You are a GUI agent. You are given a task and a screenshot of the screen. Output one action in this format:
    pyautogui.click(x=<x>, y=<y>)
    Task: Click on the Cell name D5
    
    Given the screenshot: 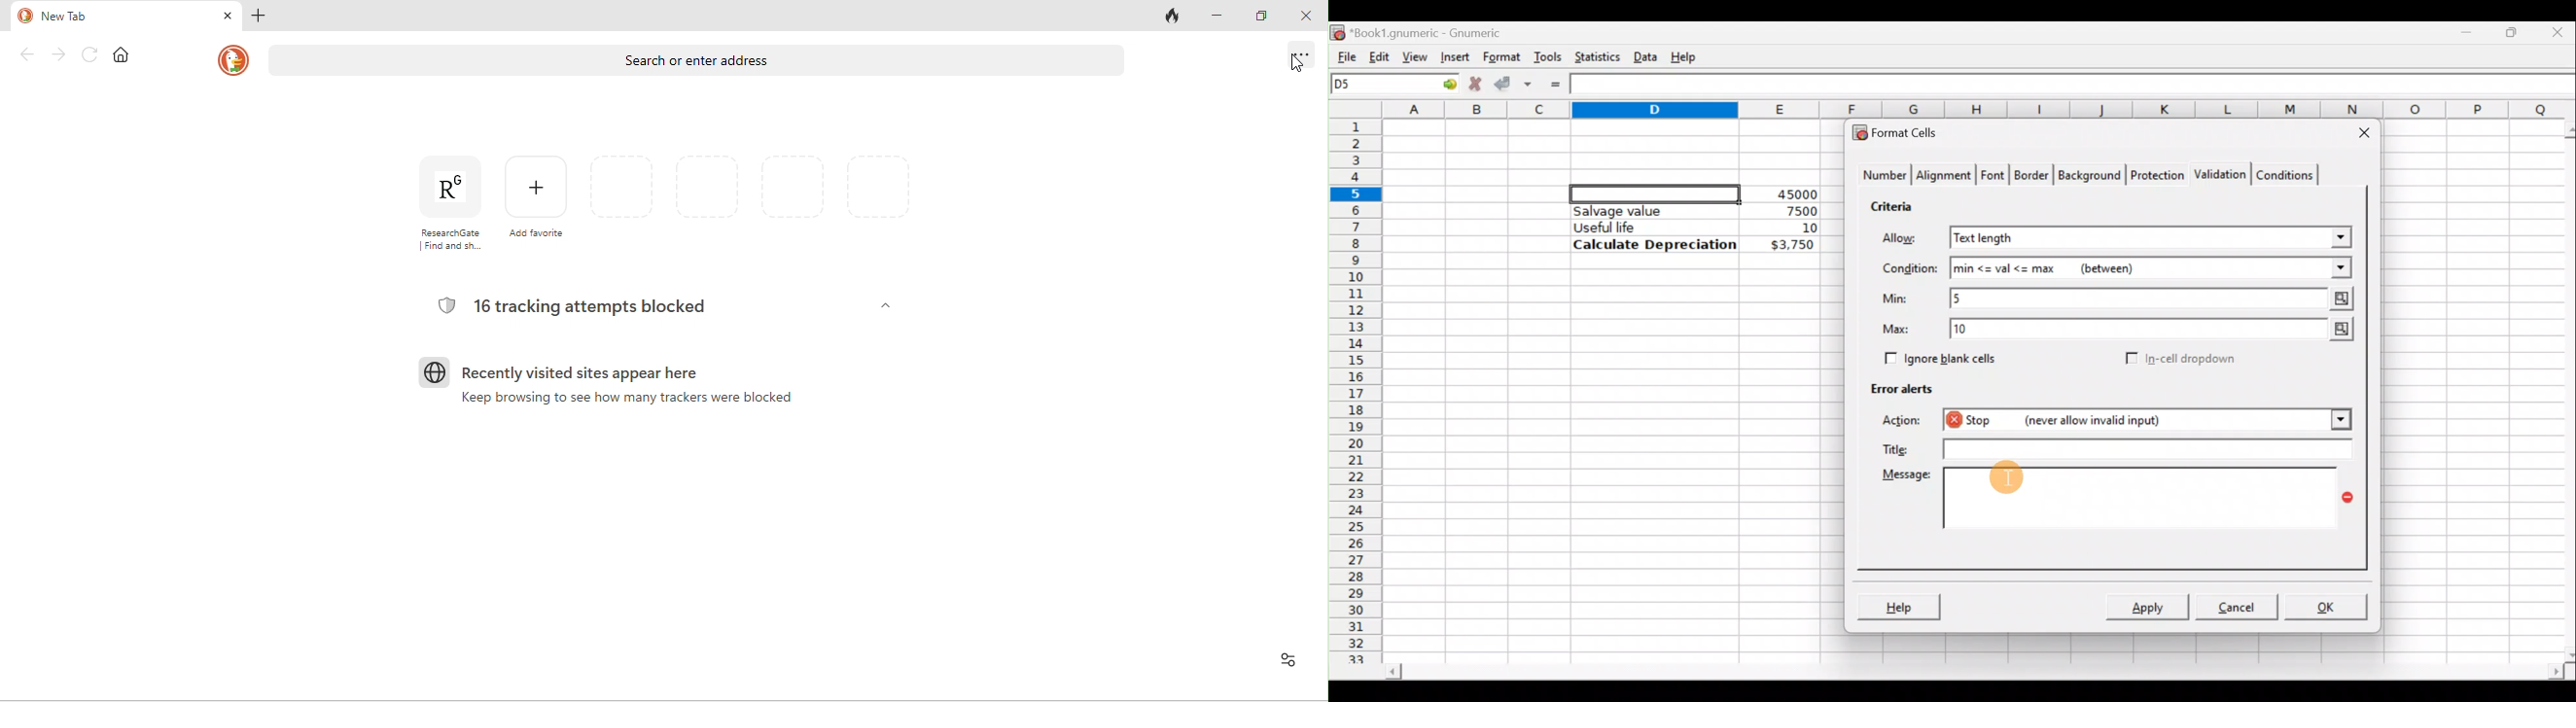 What is the action you would take?
    pyautogui.click(x=1379, y=85)
    